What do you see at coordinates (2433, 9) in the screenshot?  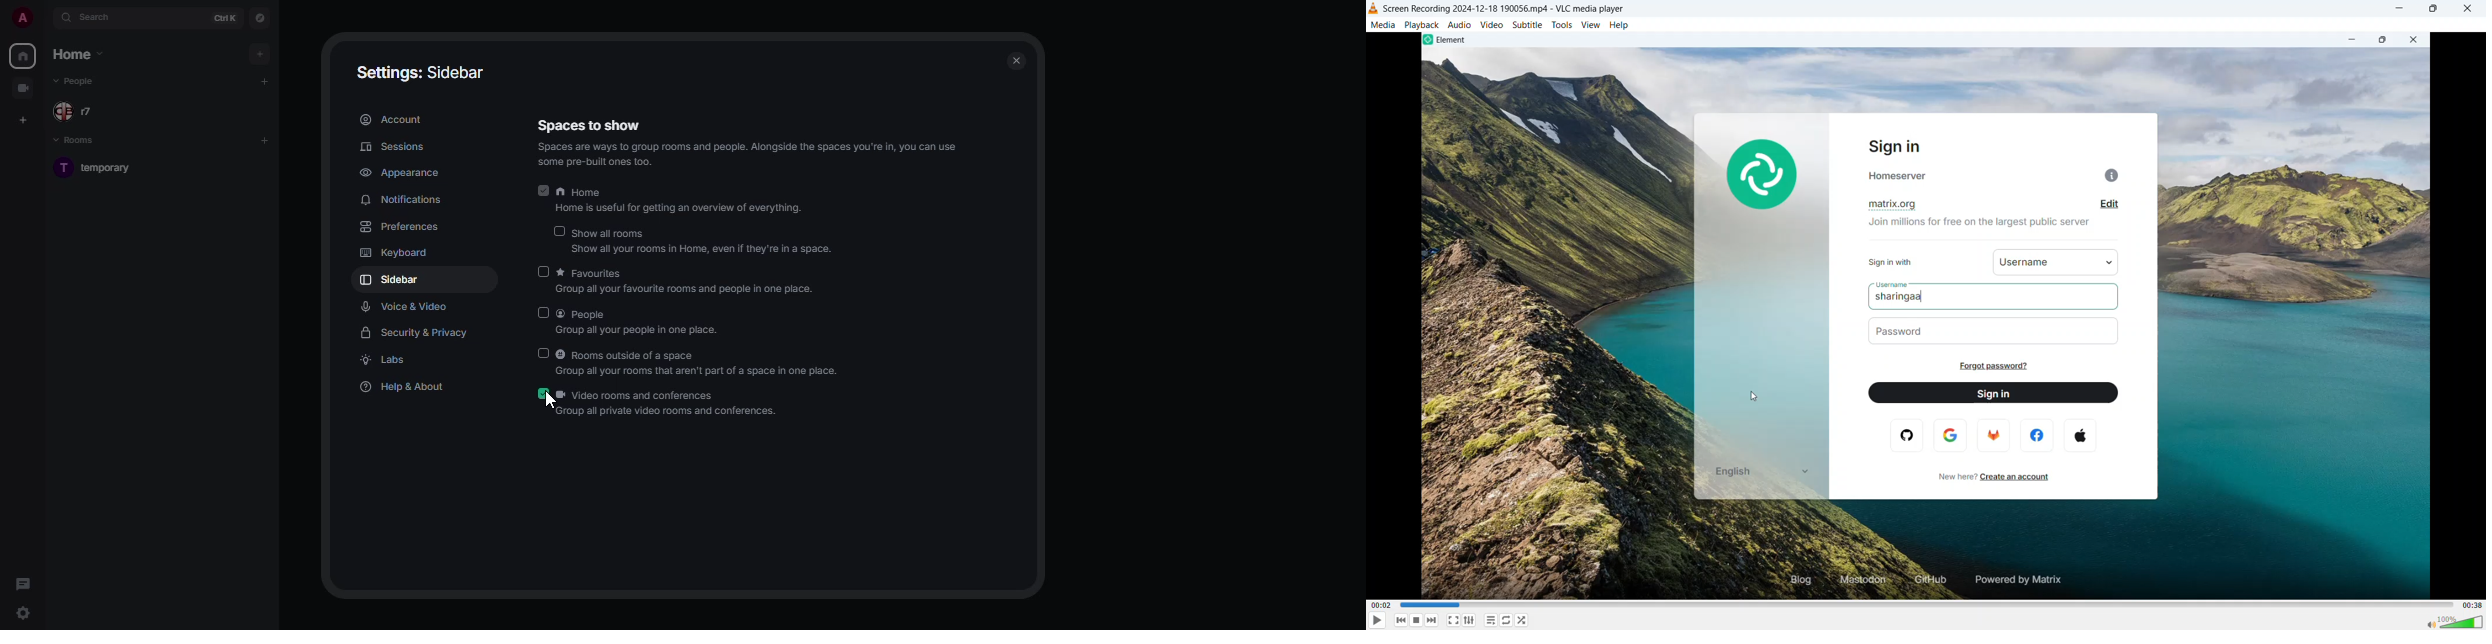 I see `Maximise ` at bounding box center [2433, 9].